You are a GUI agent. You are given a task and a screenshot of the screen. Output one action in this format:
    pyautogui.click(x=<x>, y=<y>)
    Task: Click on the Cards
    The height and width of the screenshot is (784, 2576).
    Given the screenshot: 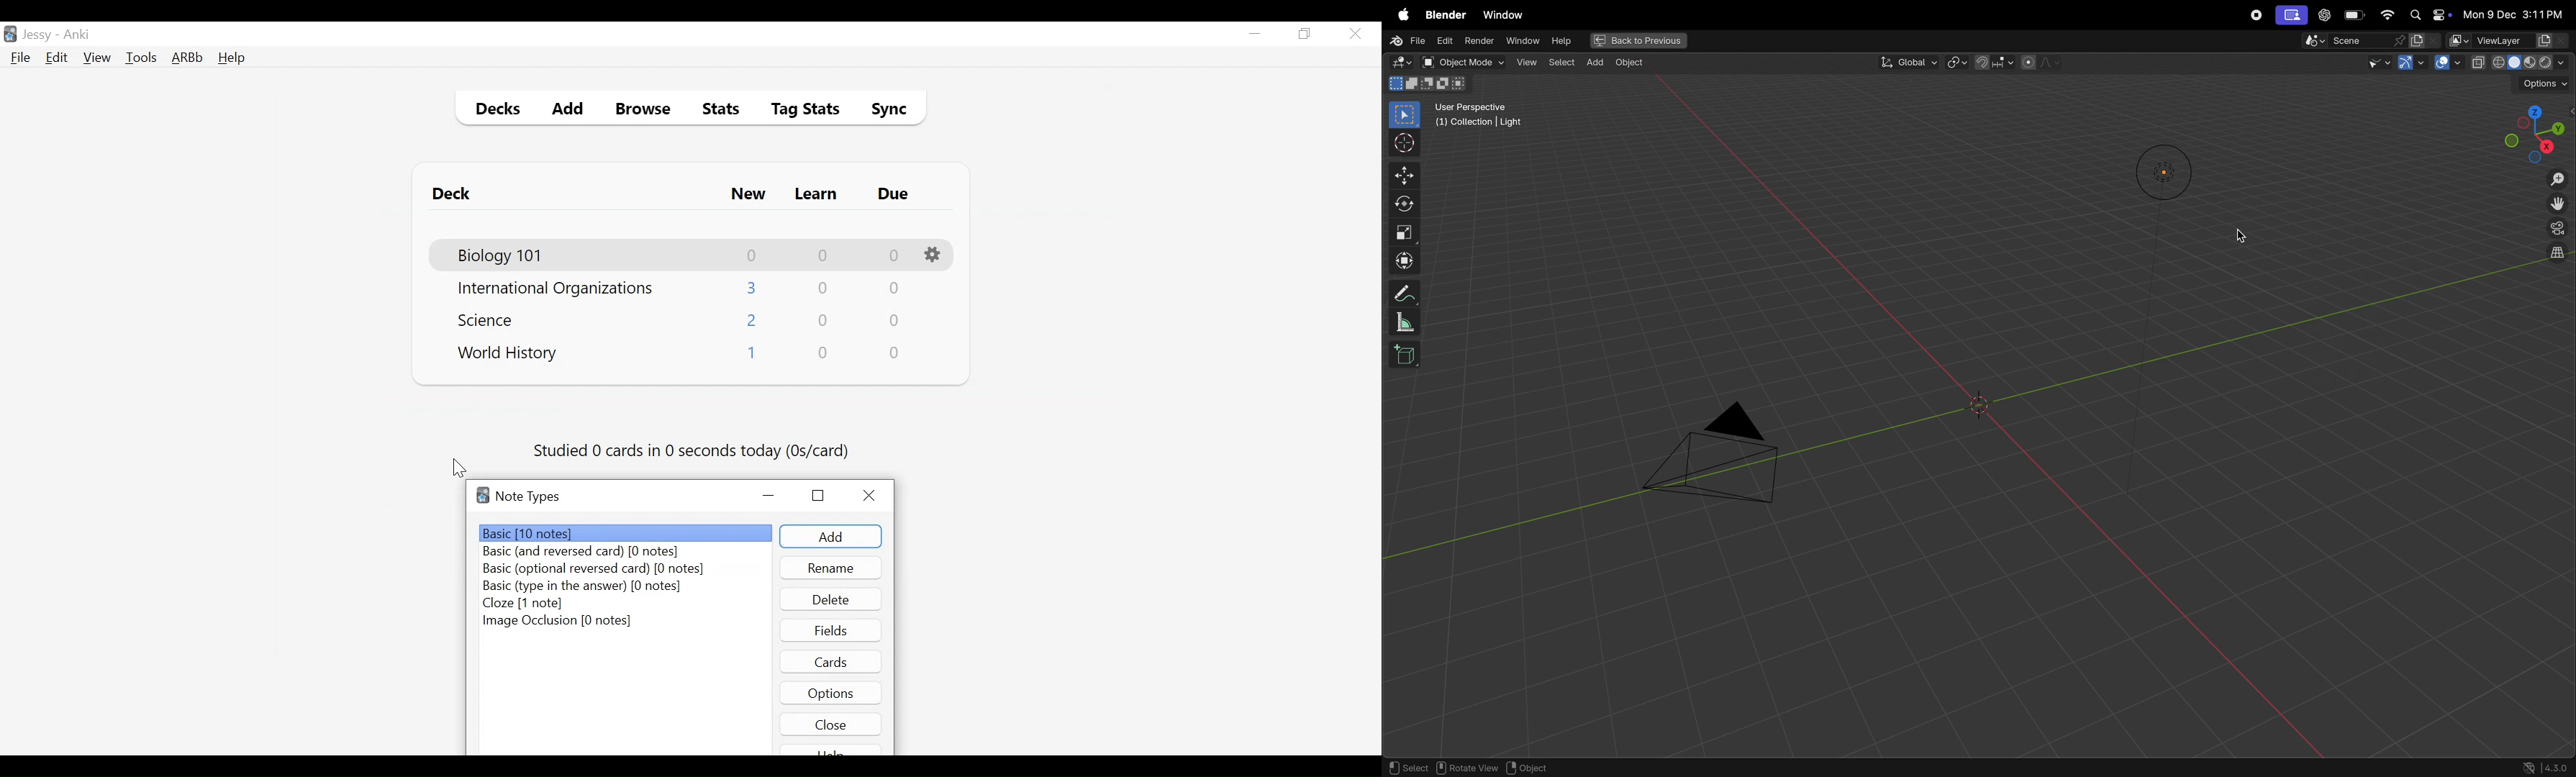 What is the action you would take?
    pyautogui.click(x=833, y=661)
    